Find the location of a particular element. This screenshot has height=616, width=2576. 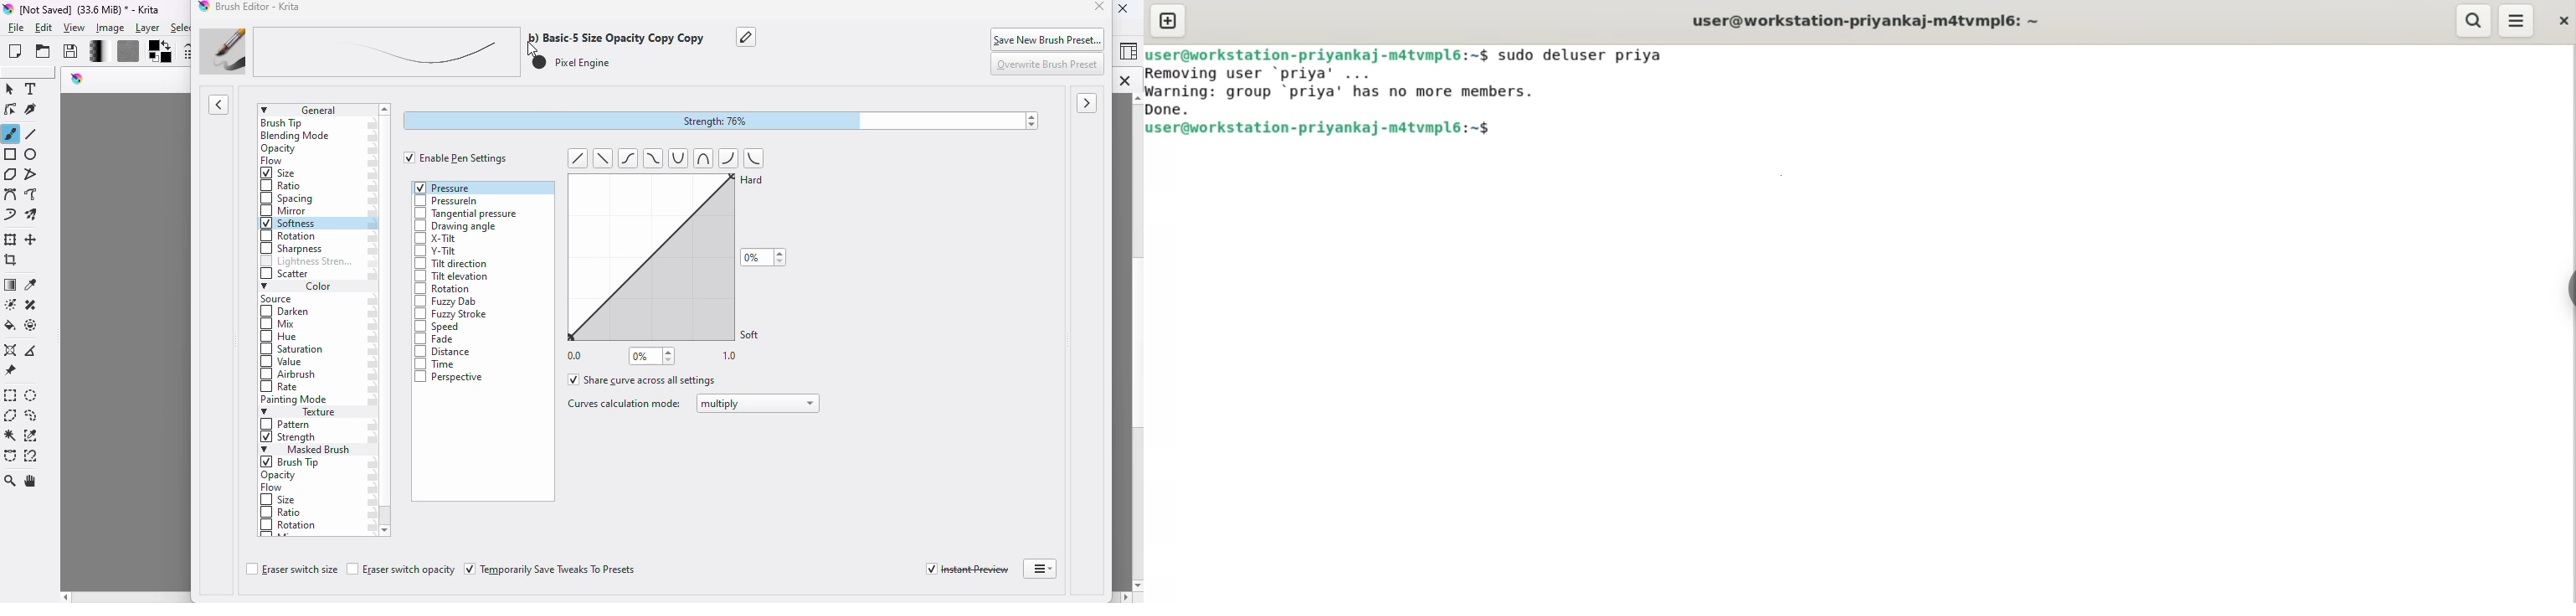

rectangle tool is located at coordinates (10, 154).